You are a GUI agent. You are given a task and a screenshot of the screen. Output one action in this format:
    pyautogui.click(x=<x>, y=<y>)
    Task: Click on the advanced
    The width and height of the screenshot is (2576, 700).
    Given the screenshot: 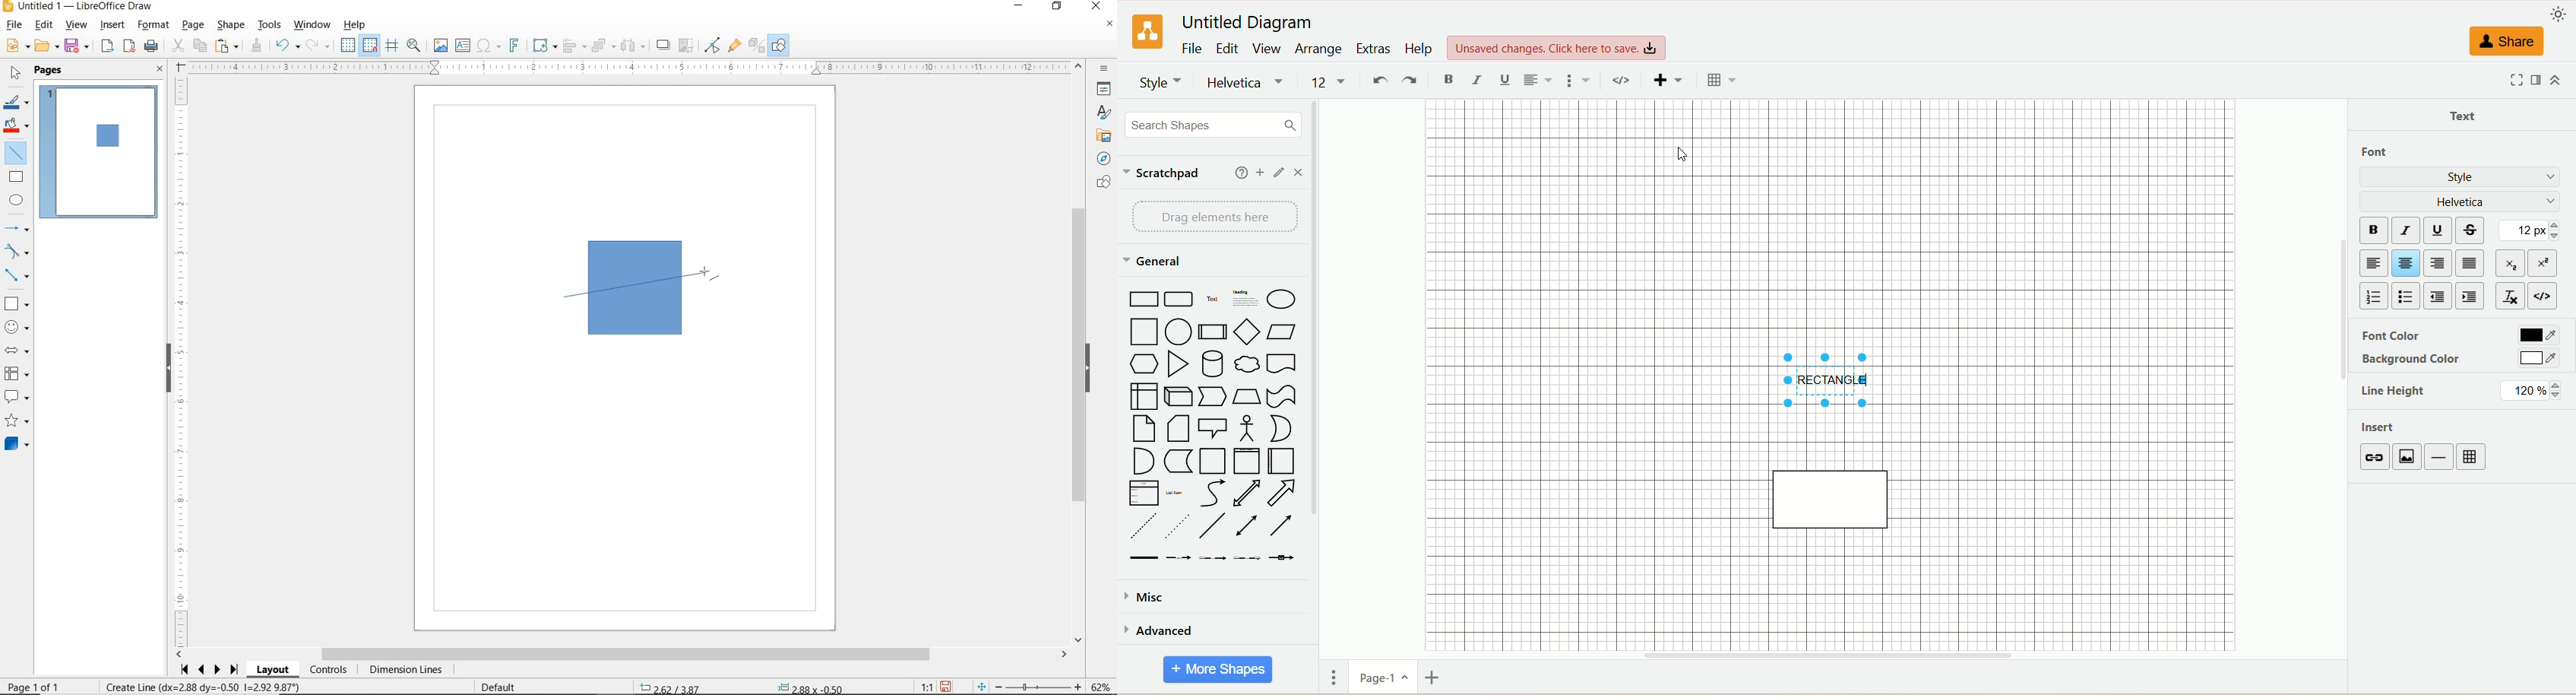 What is the action you would take?
    pyautogui.click(x=1161, y=630)
    